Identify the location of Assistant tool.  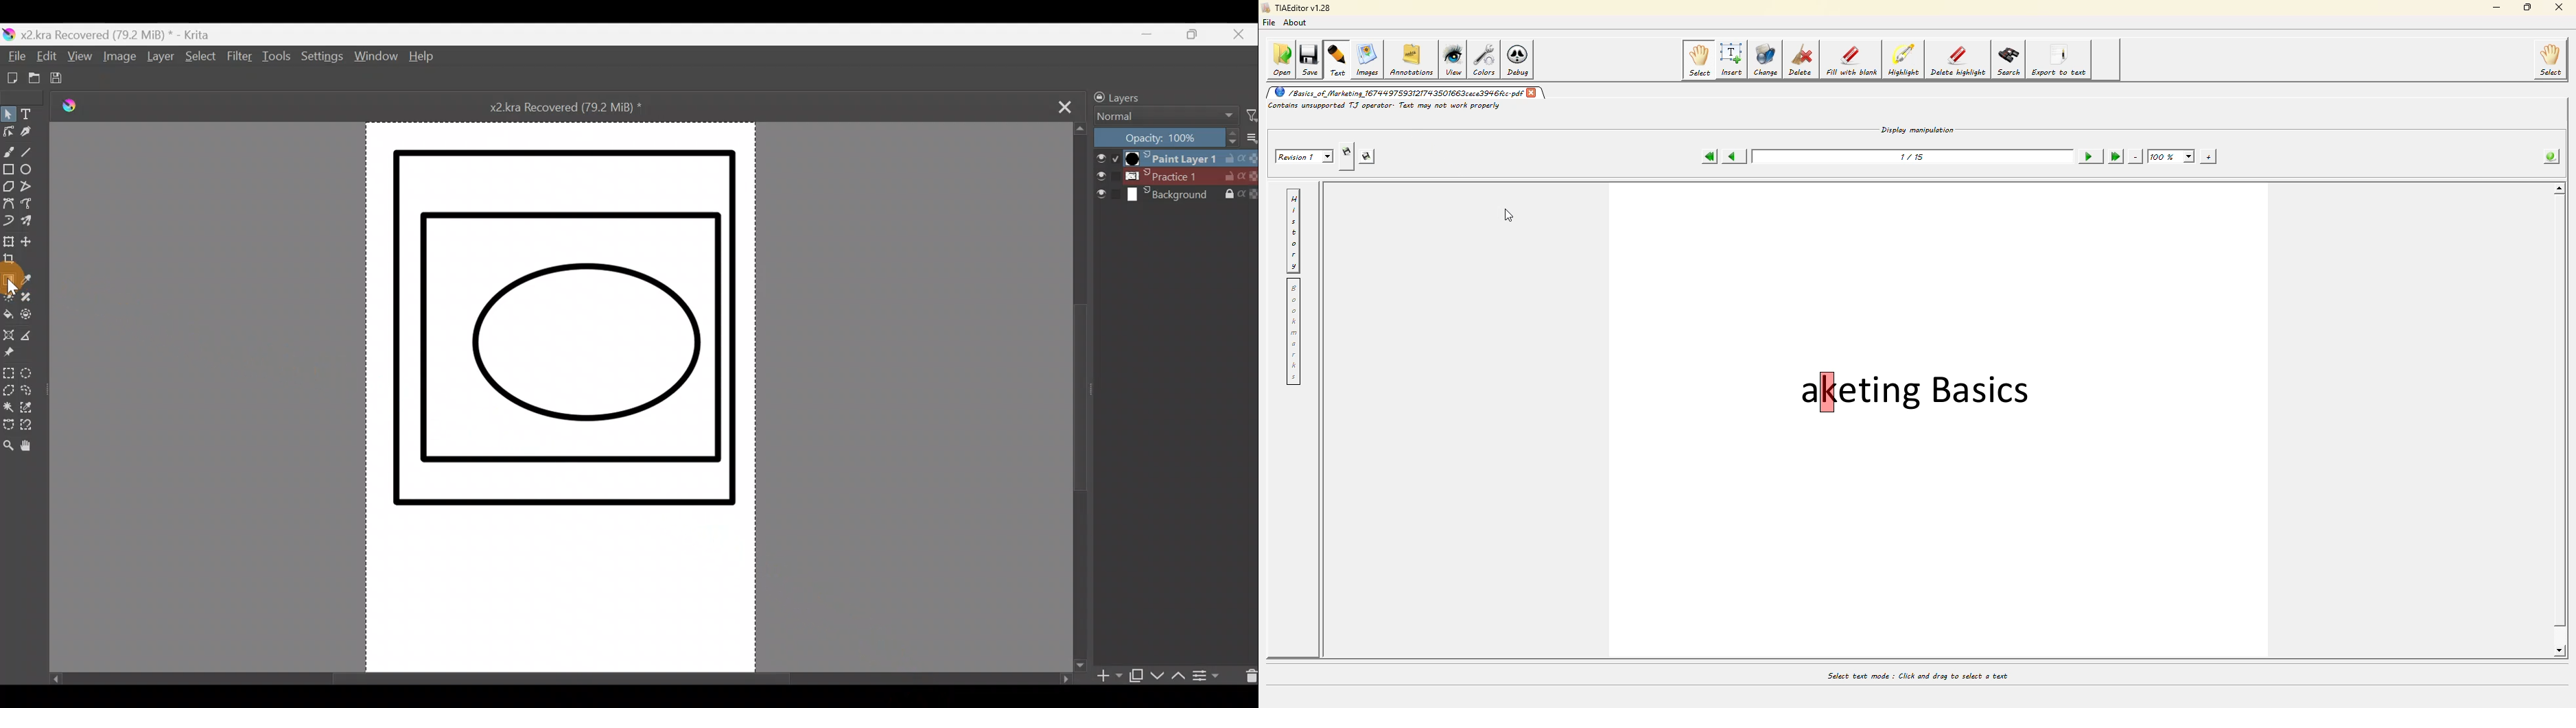
(9, 337).